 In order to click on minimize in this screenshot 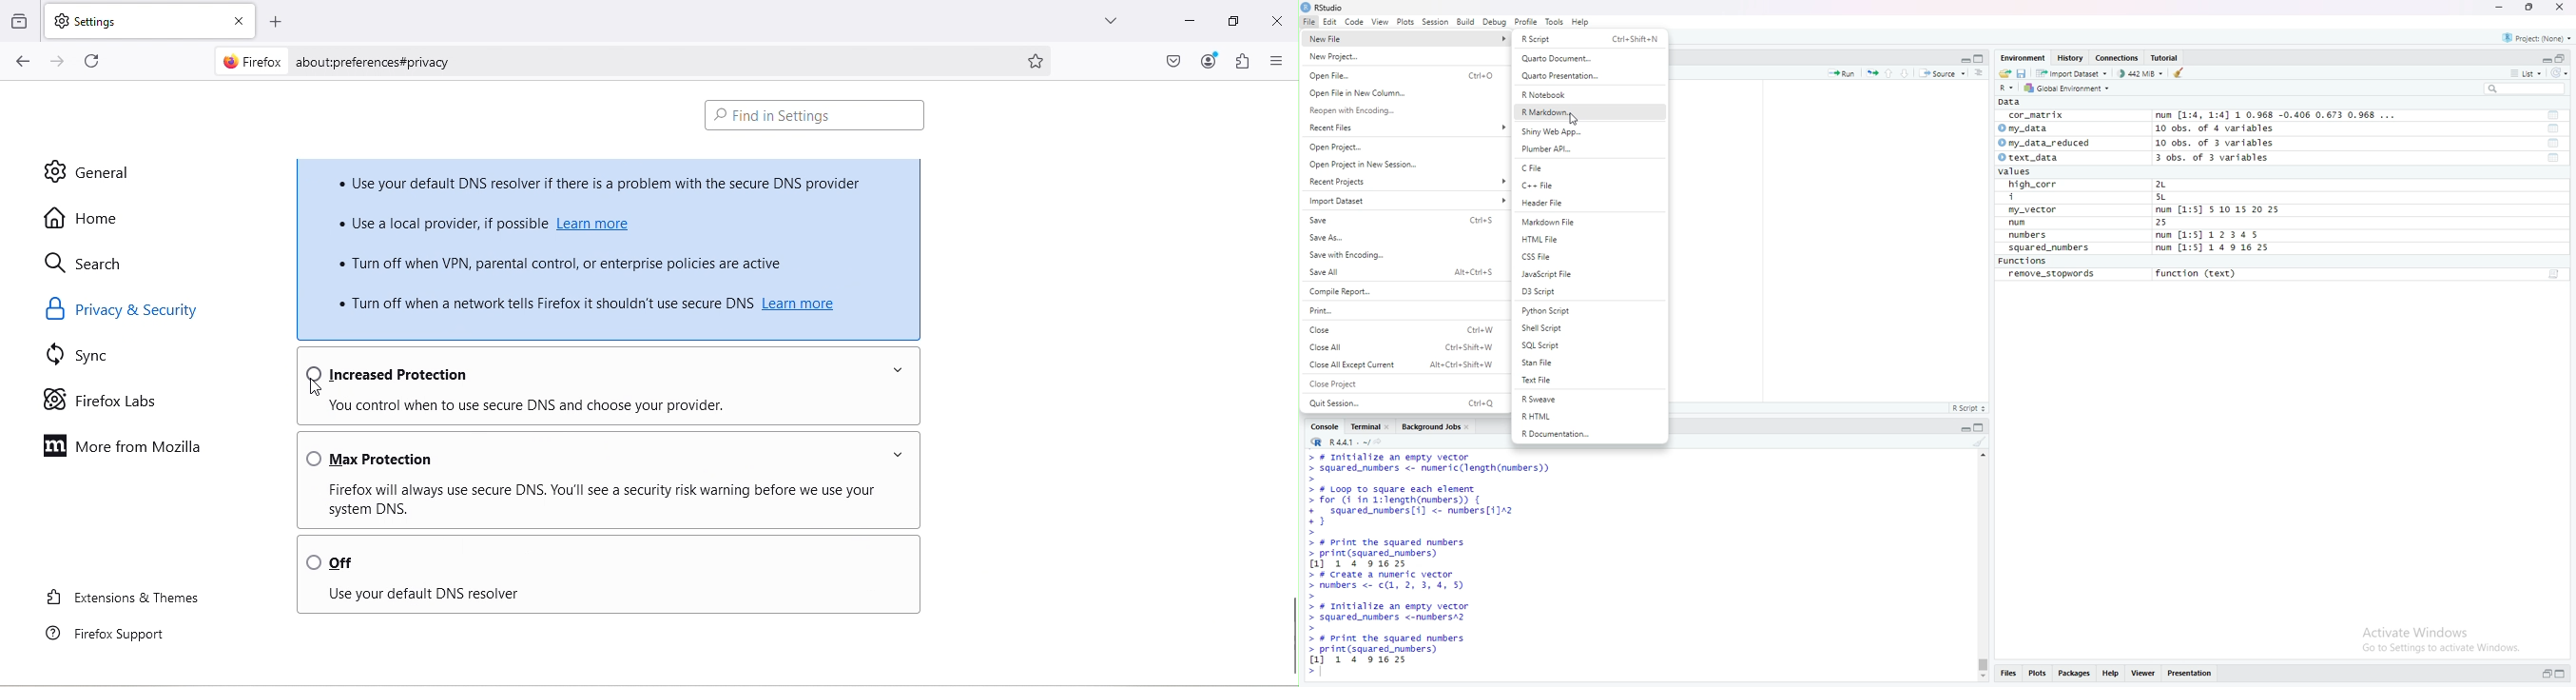, I will do `click(2498, 7)`.